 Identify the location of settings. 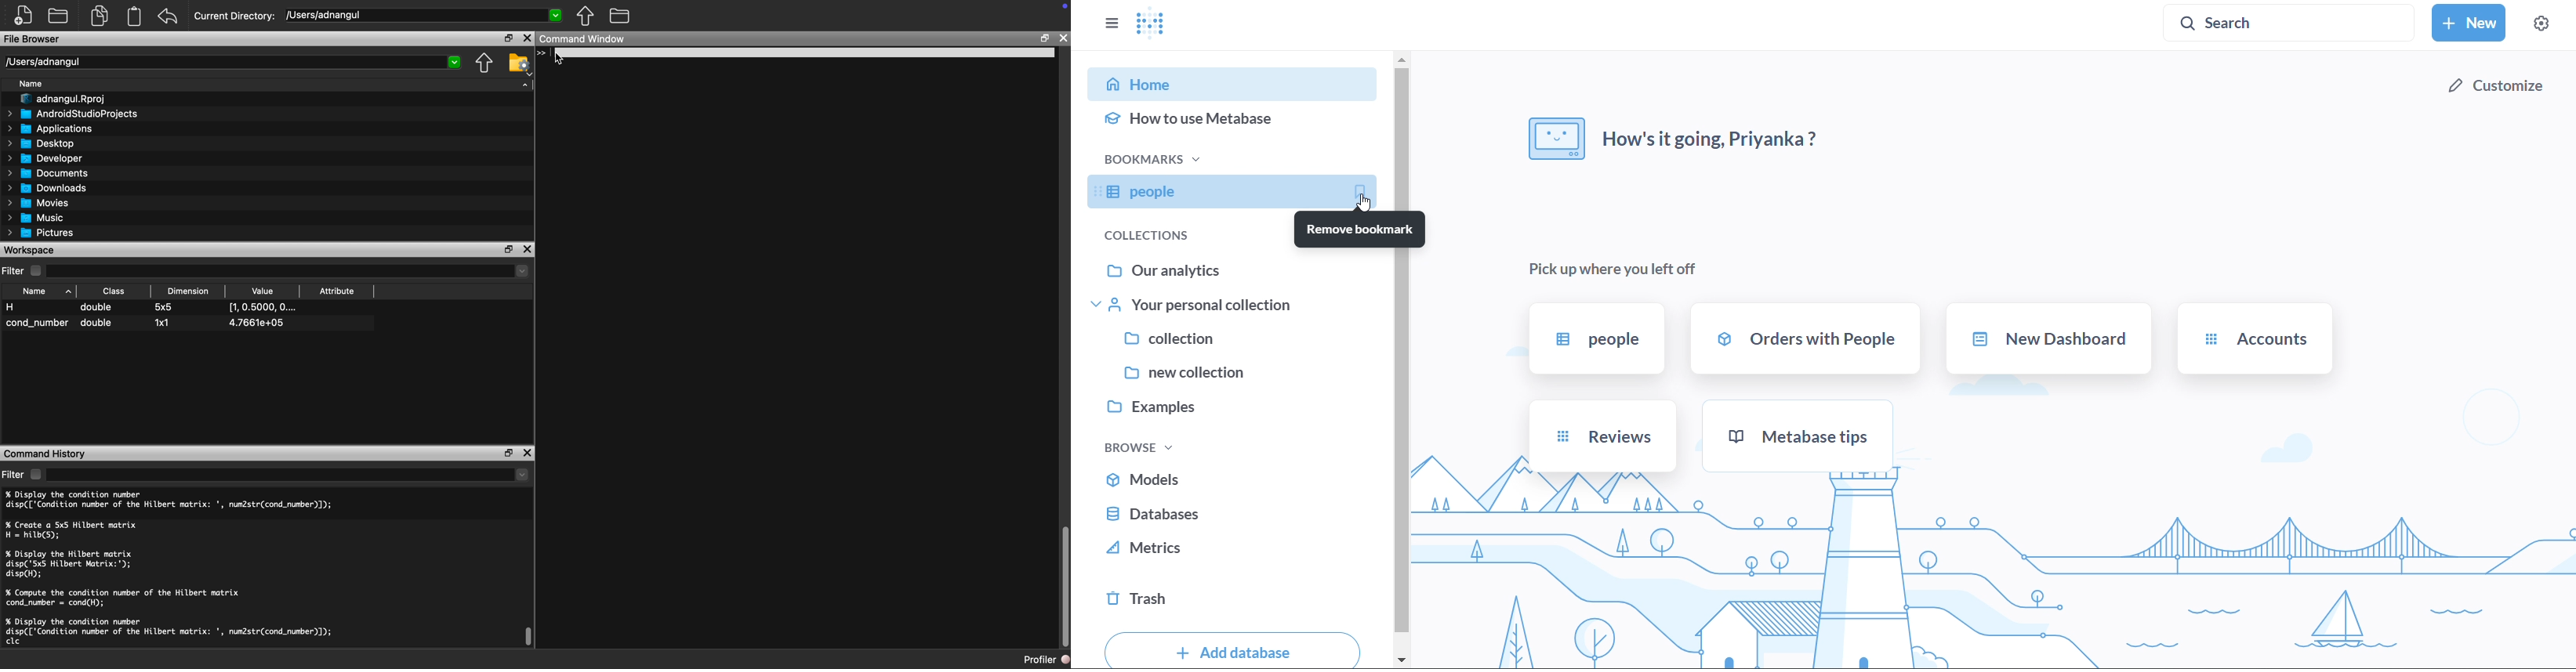
(2542, 20).